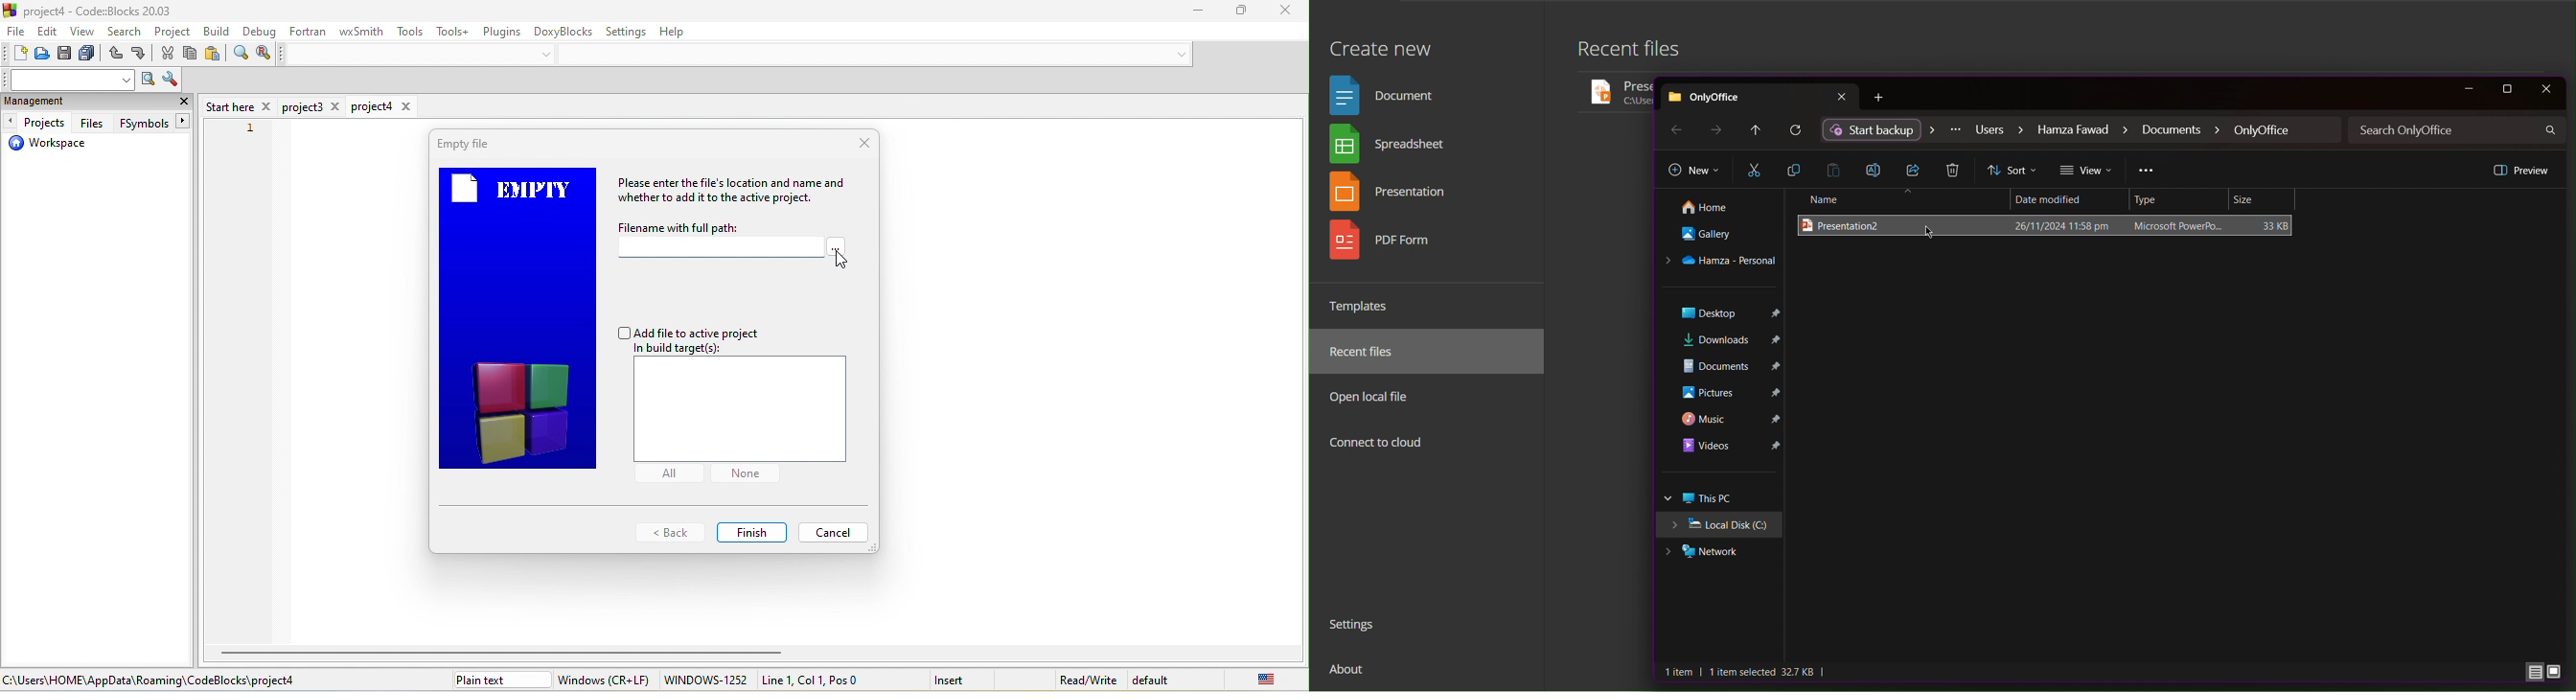  I want to click on help, so click(681, 34).